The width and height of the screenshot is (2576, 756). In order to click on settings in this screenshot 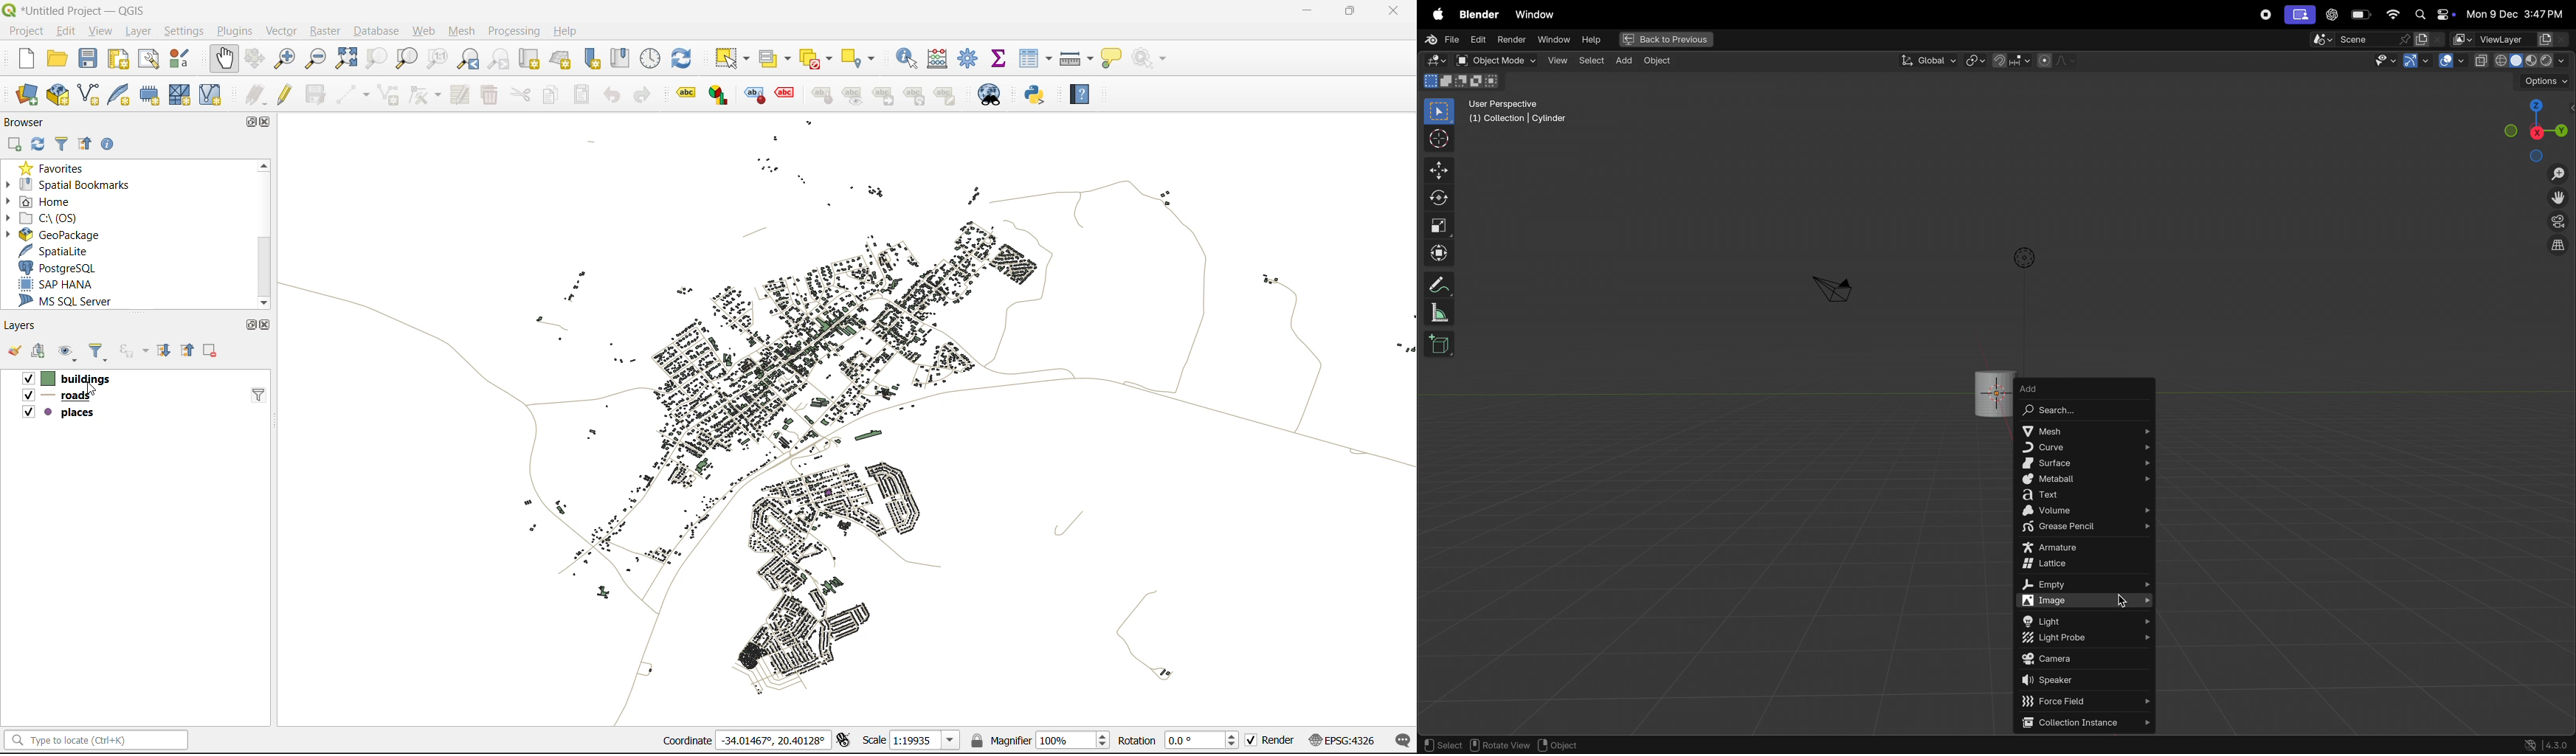, I will do `click(186, 30)`.